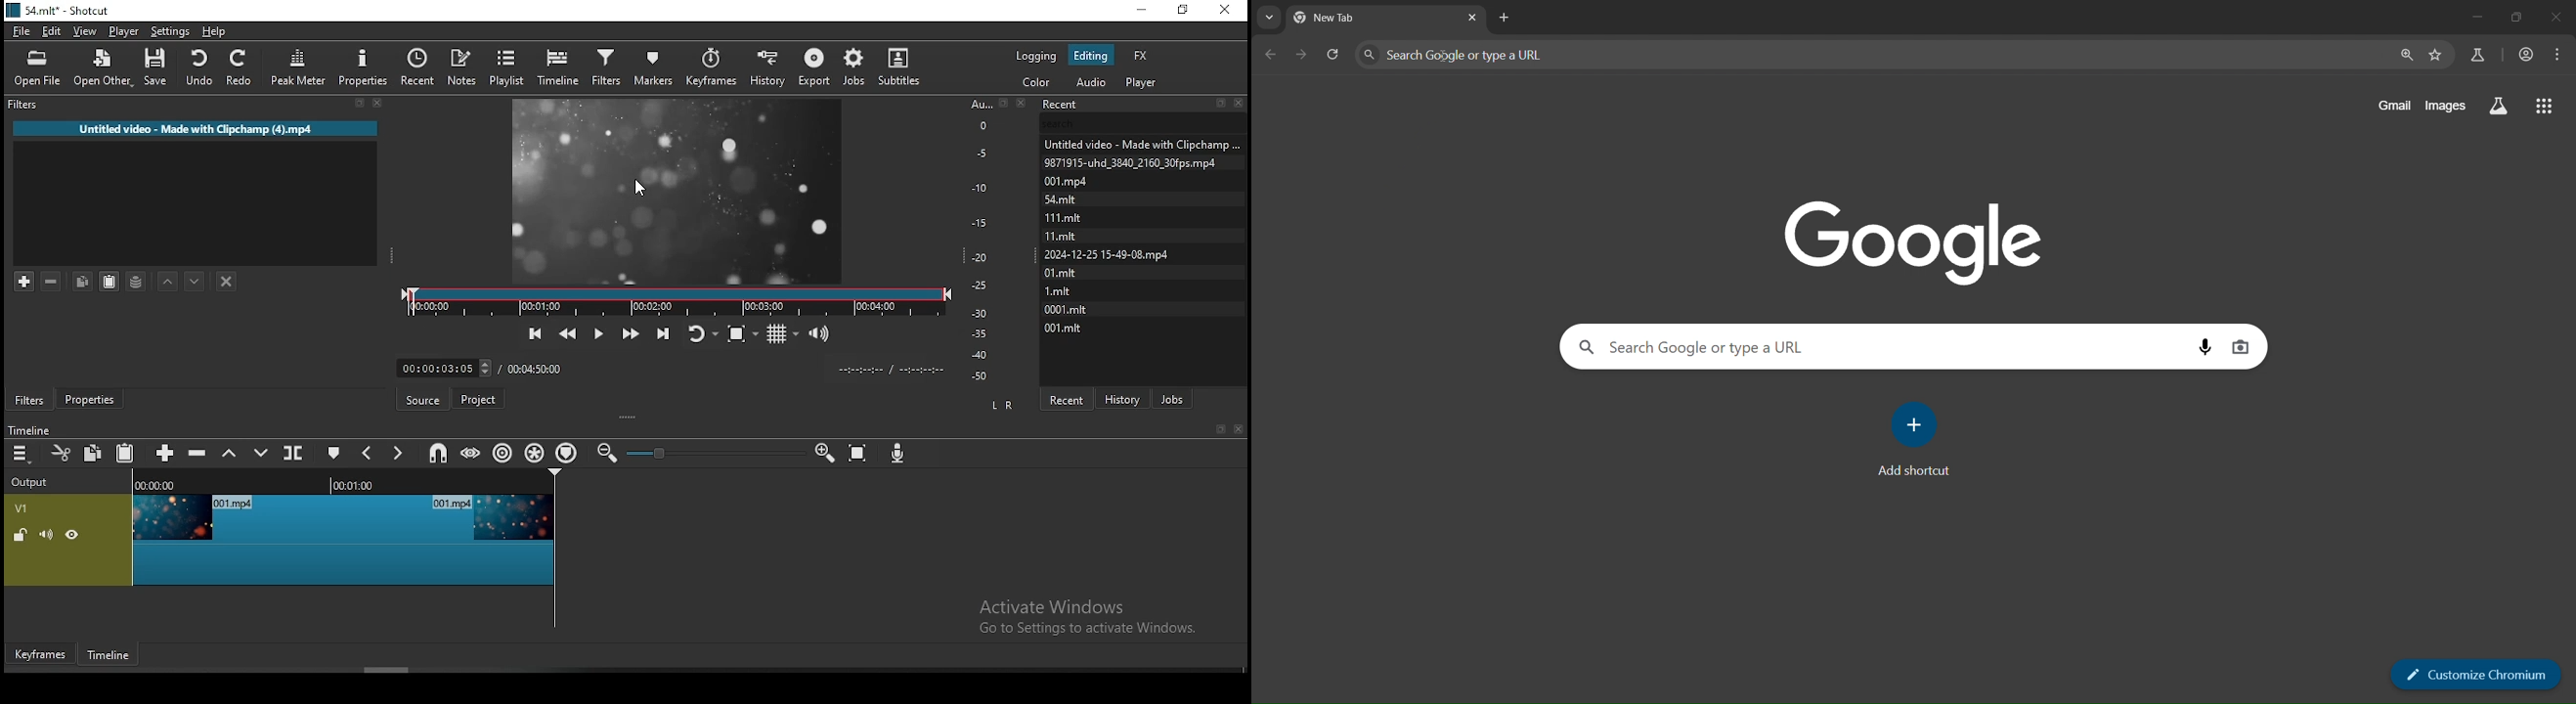 The width and height of the screenshot is (2576, 728). Describe the element at coordinates (533, 450) in the screenshot. I see `ripple all tracks` at that location.